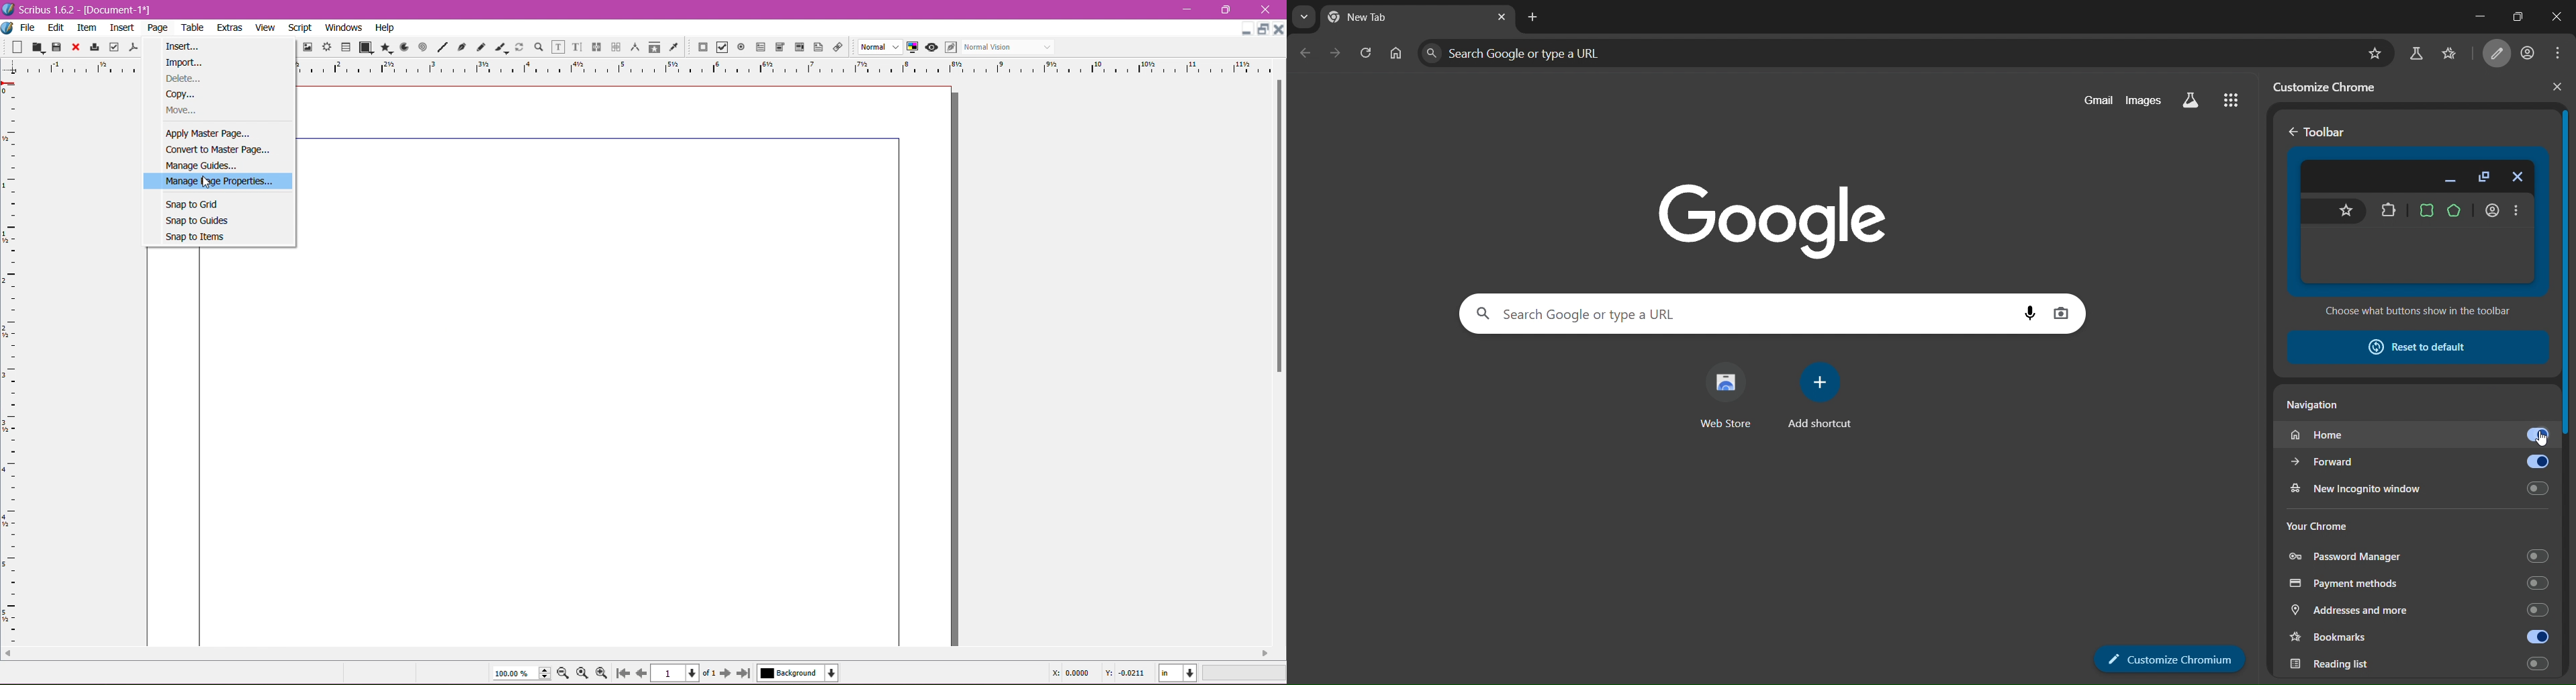  Describe the element at coordinates (1383, 18) in the screenshot. I see `current tab` at that location.